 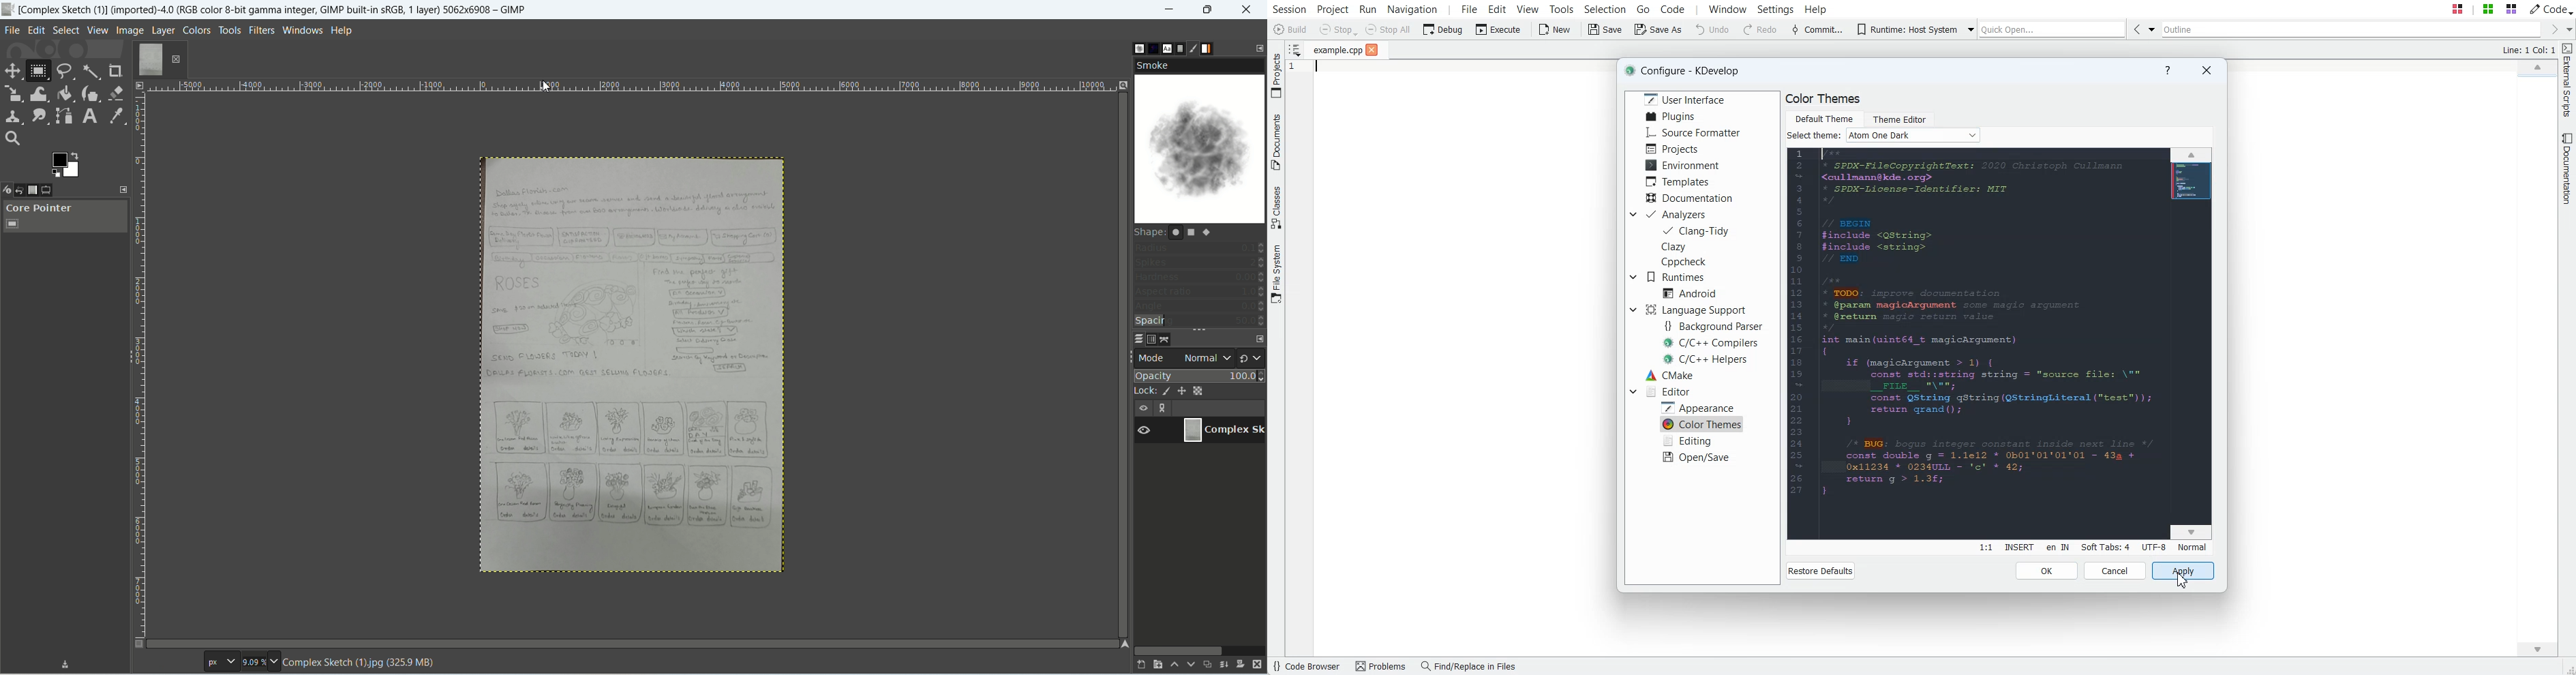 I want to click on undo history, so click(x=20, y=190).